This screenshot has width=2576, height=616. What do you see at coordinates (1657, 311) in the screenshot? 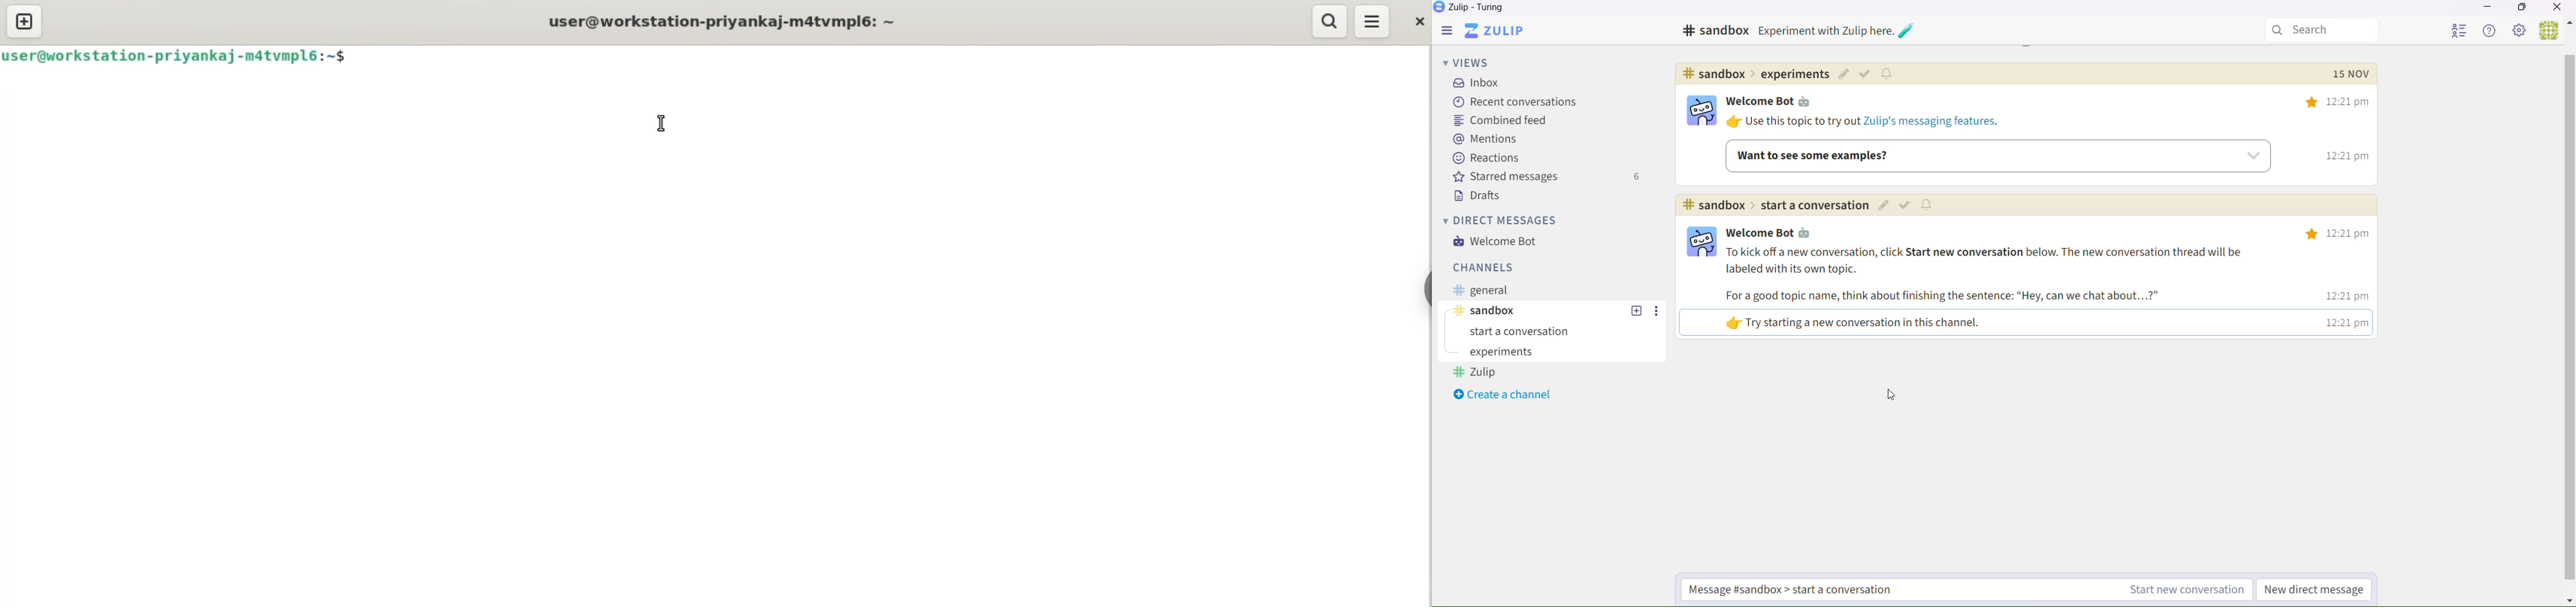
I see `` at bounding box center [1657, 311].